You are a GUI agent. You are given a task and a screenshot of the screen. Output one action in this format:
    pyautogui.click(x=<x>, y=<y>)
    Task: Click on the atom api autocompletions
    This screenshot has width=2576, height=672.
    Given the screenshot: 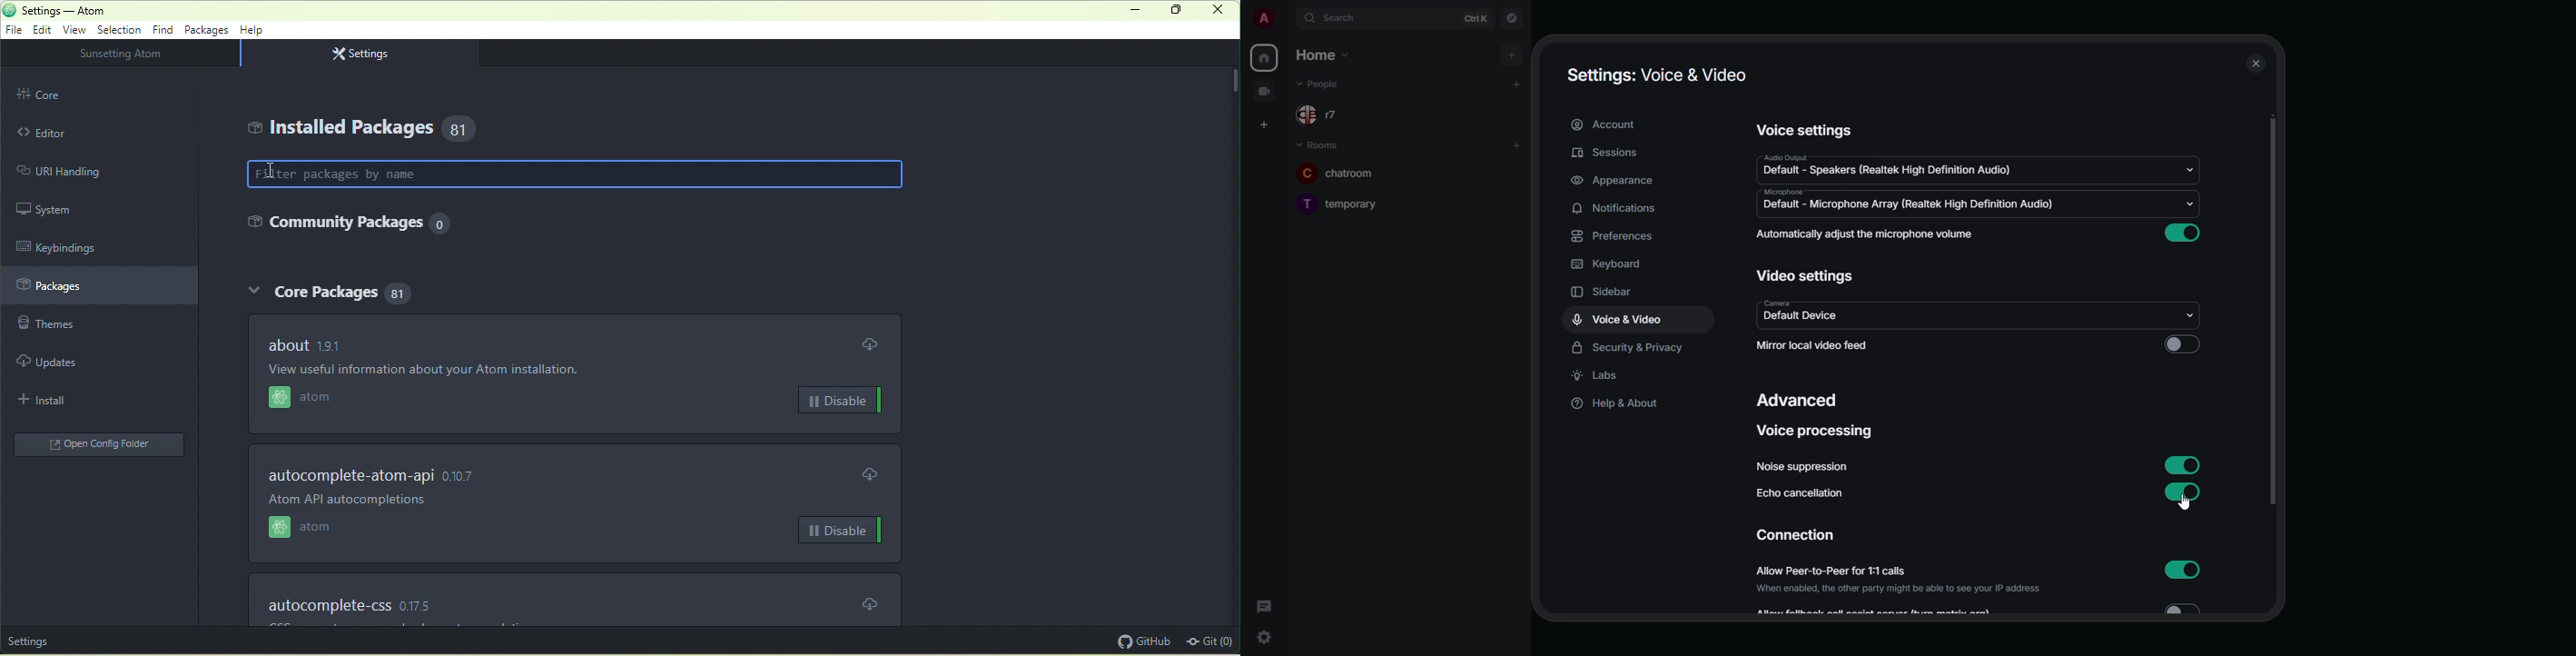 What is the action you would take?
    pyautogui.click(x=370, y=504)
    